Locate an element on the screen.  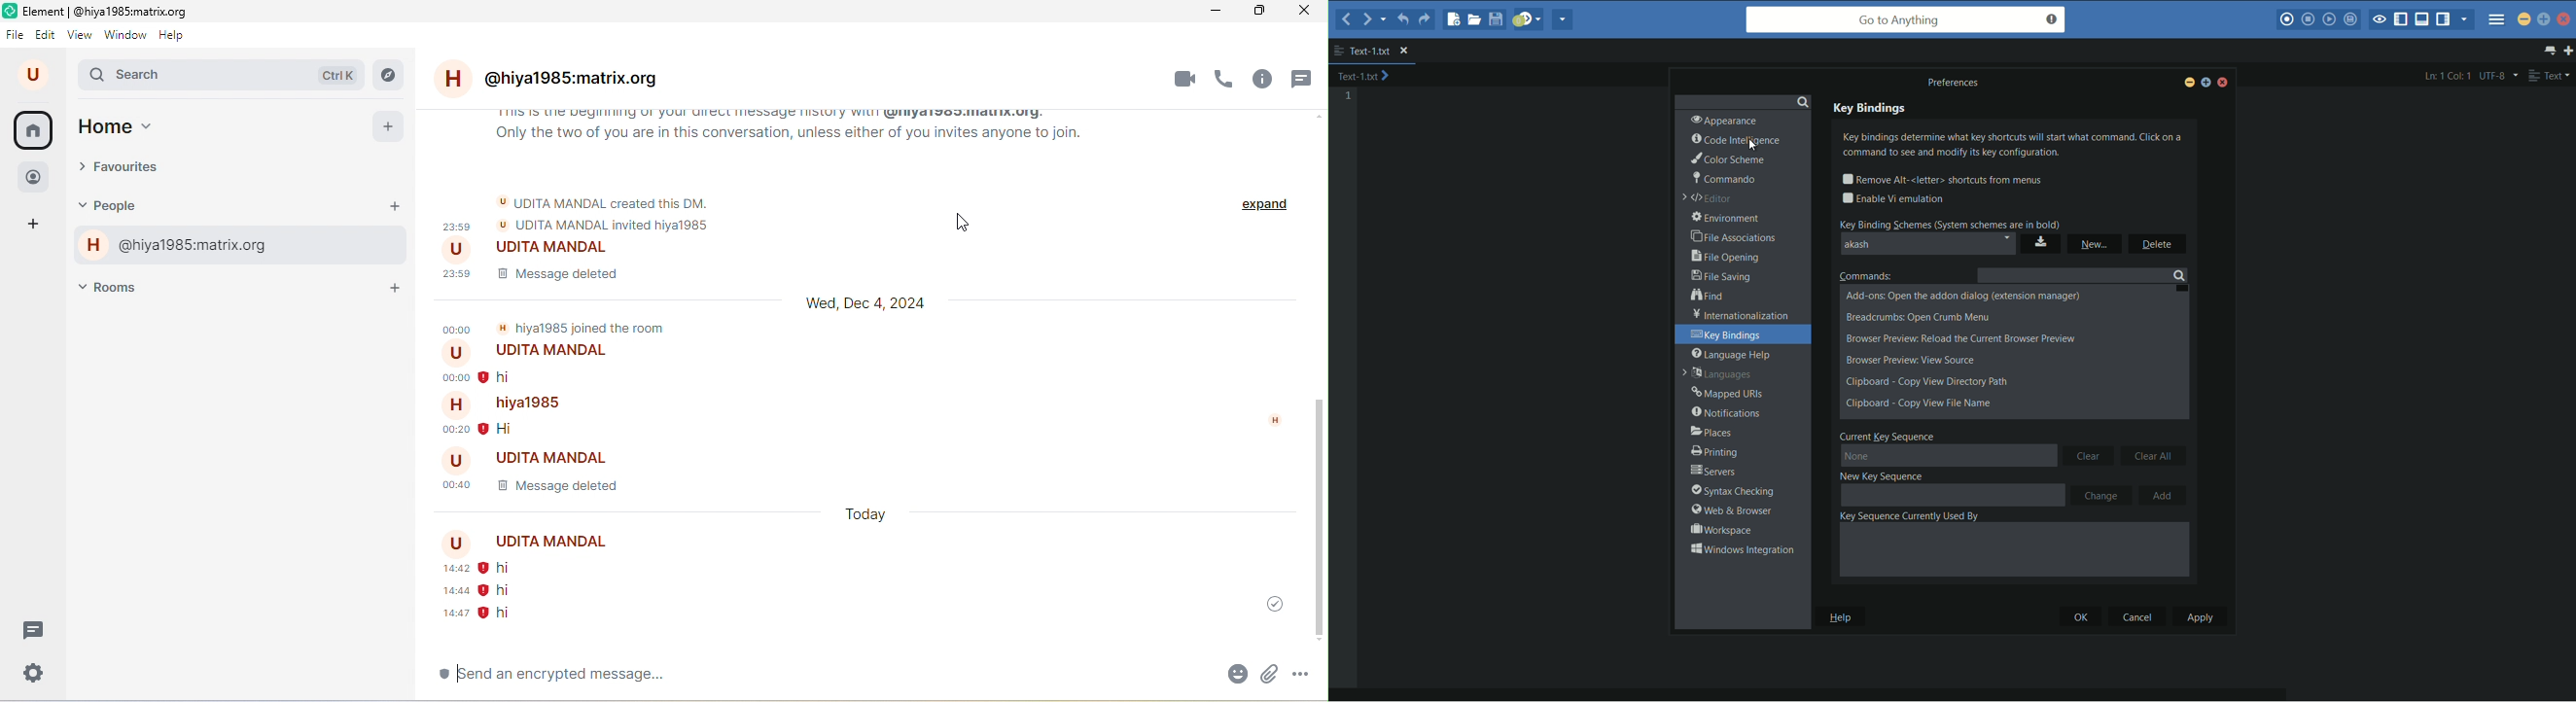
more option is located at coordinates (1266, 676).